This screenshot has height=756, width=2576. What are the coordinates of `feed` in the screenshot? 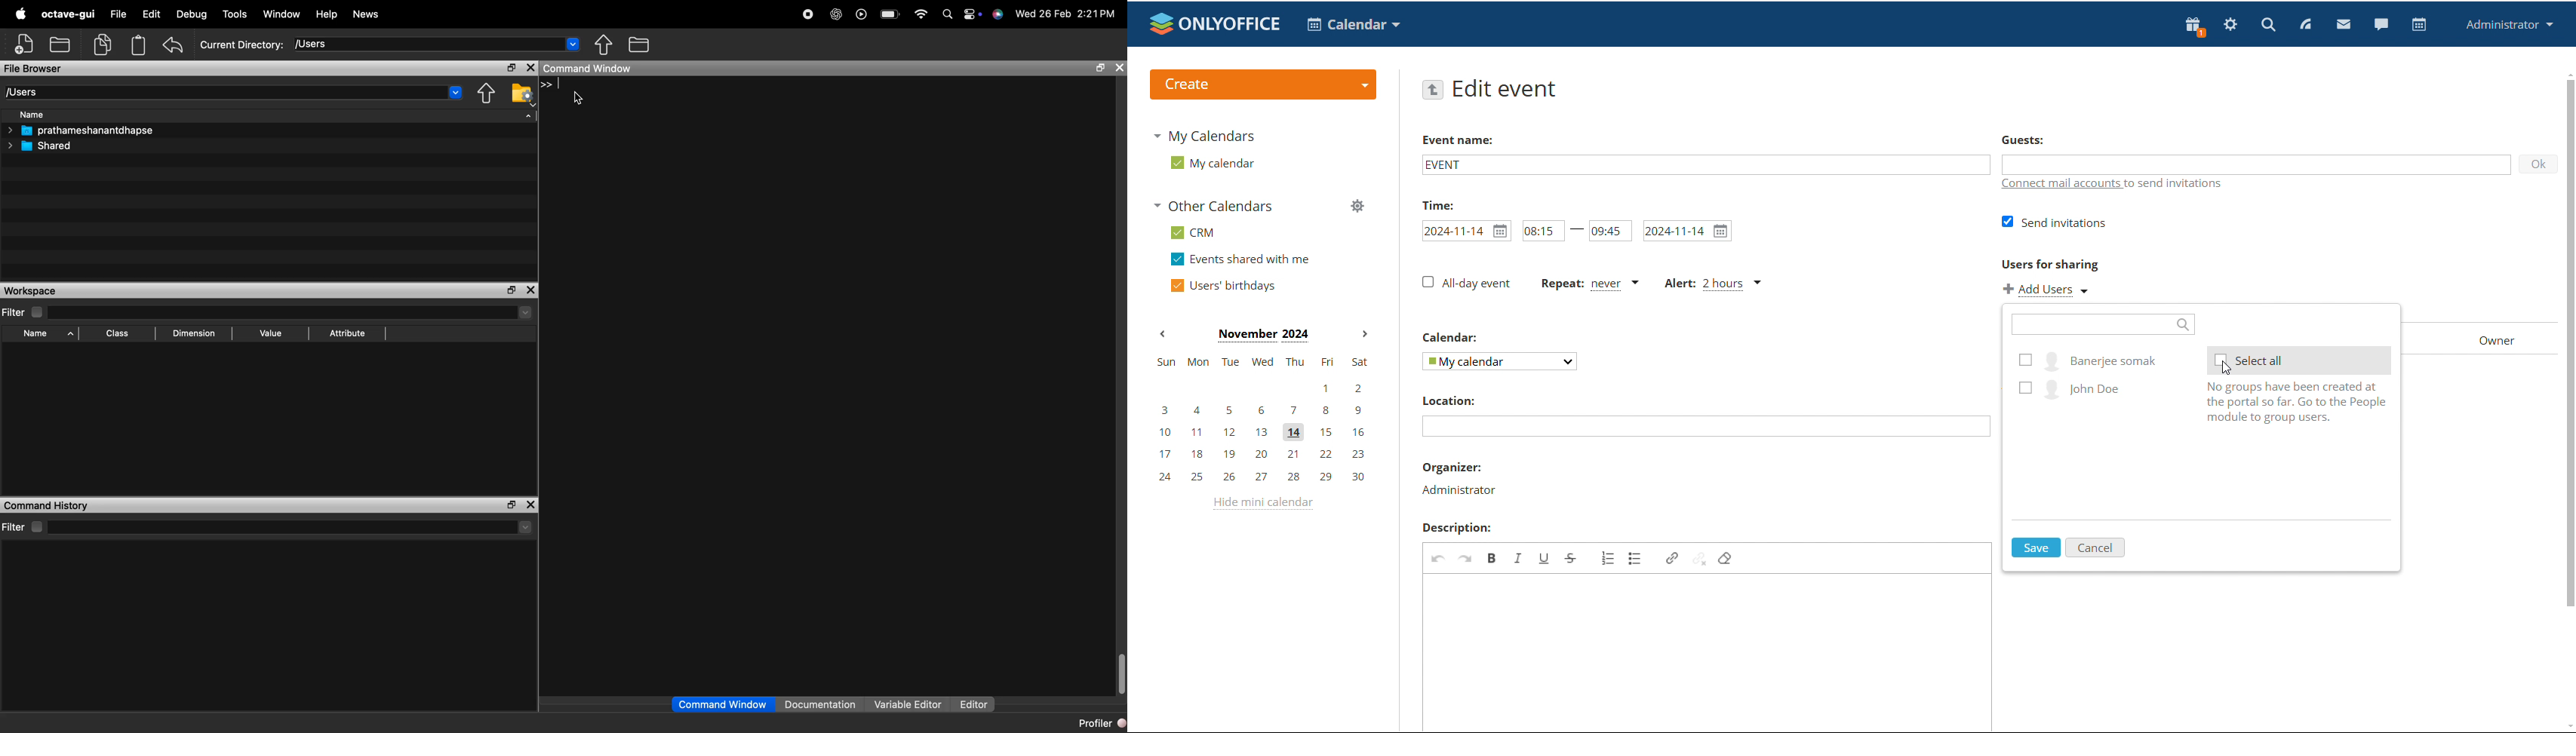 It's located at (2304, 25).